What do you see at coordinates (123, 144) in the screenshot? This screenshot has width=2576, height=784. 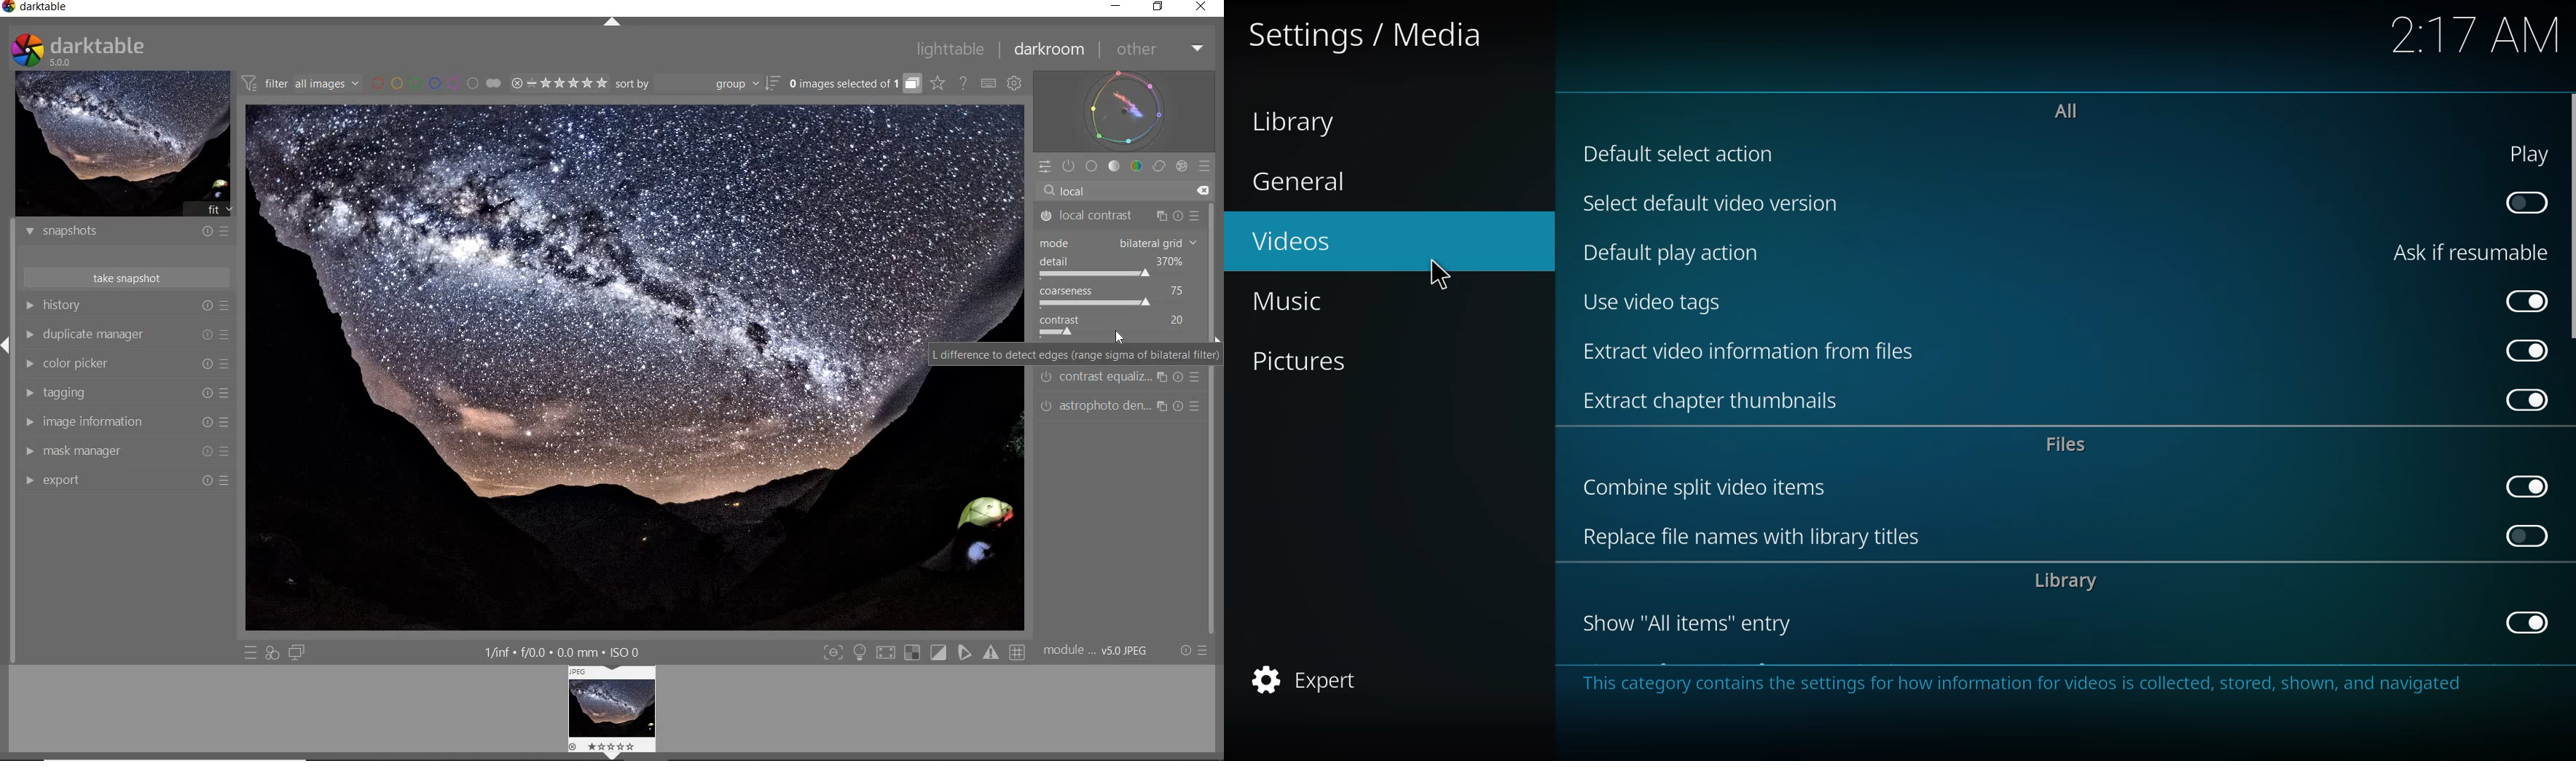 I see `IMAGE PREVIEW` at bounding box center [123, 144].